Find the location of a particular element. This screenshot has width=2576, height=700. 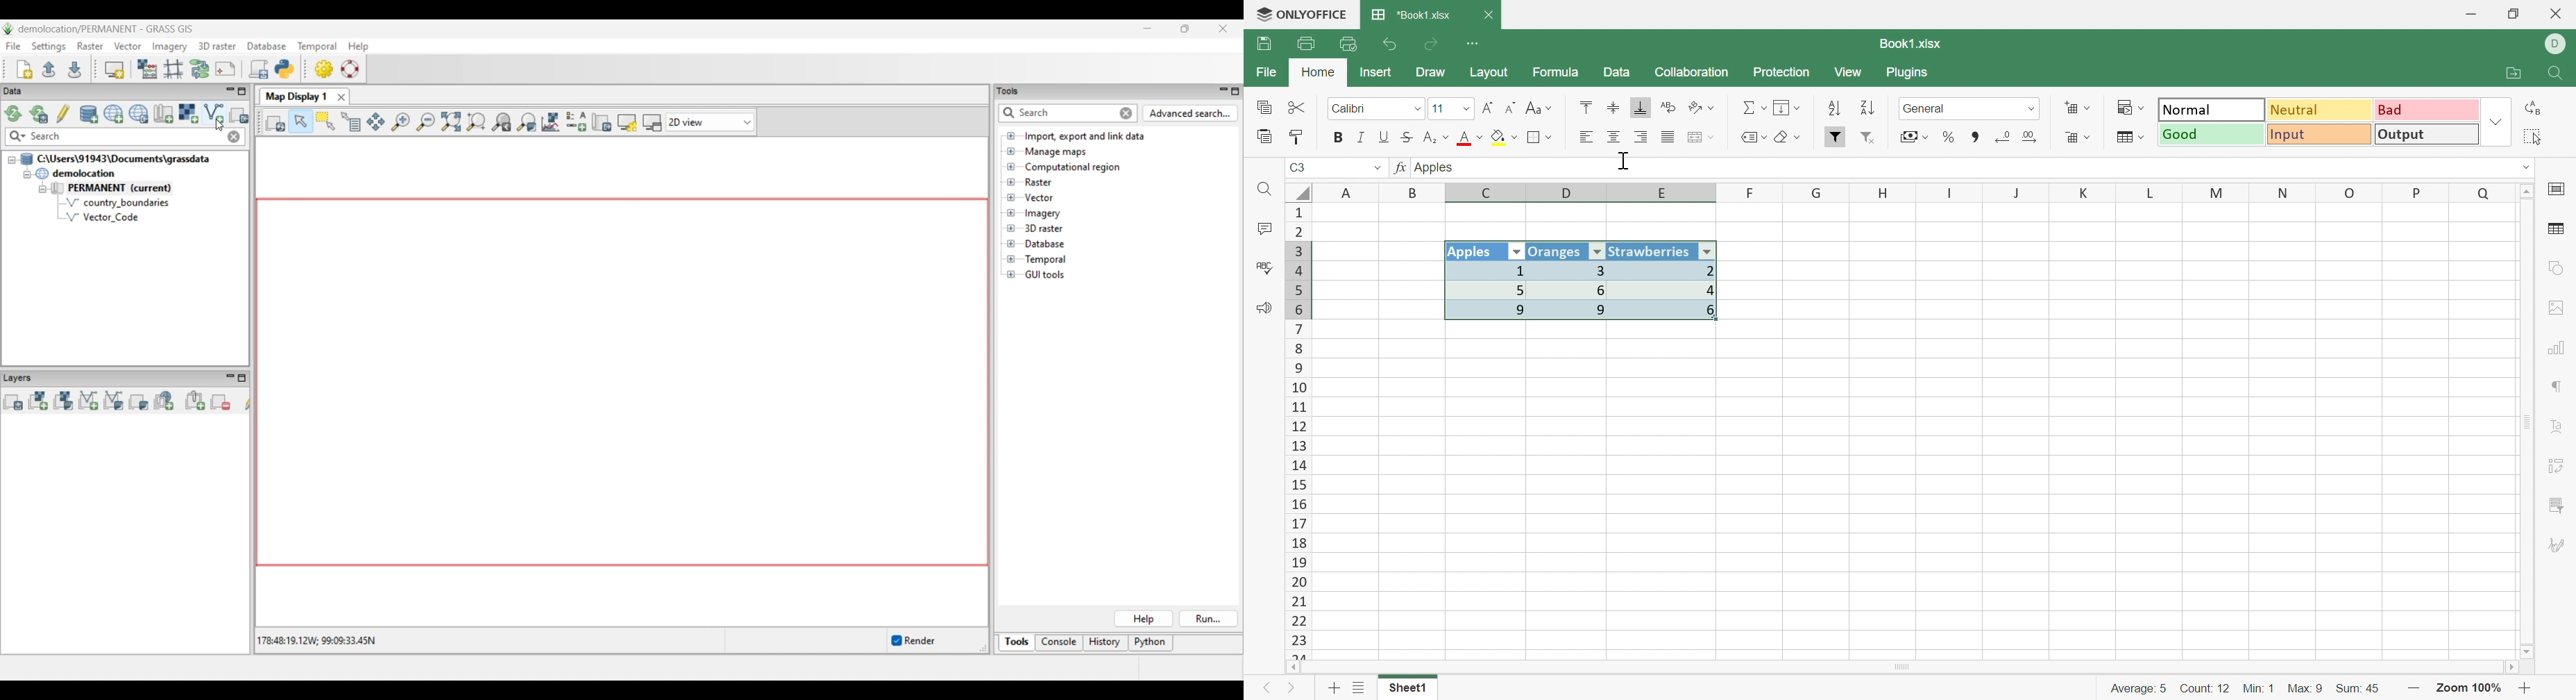

slicer settings is located at coordinates (2557, 502).